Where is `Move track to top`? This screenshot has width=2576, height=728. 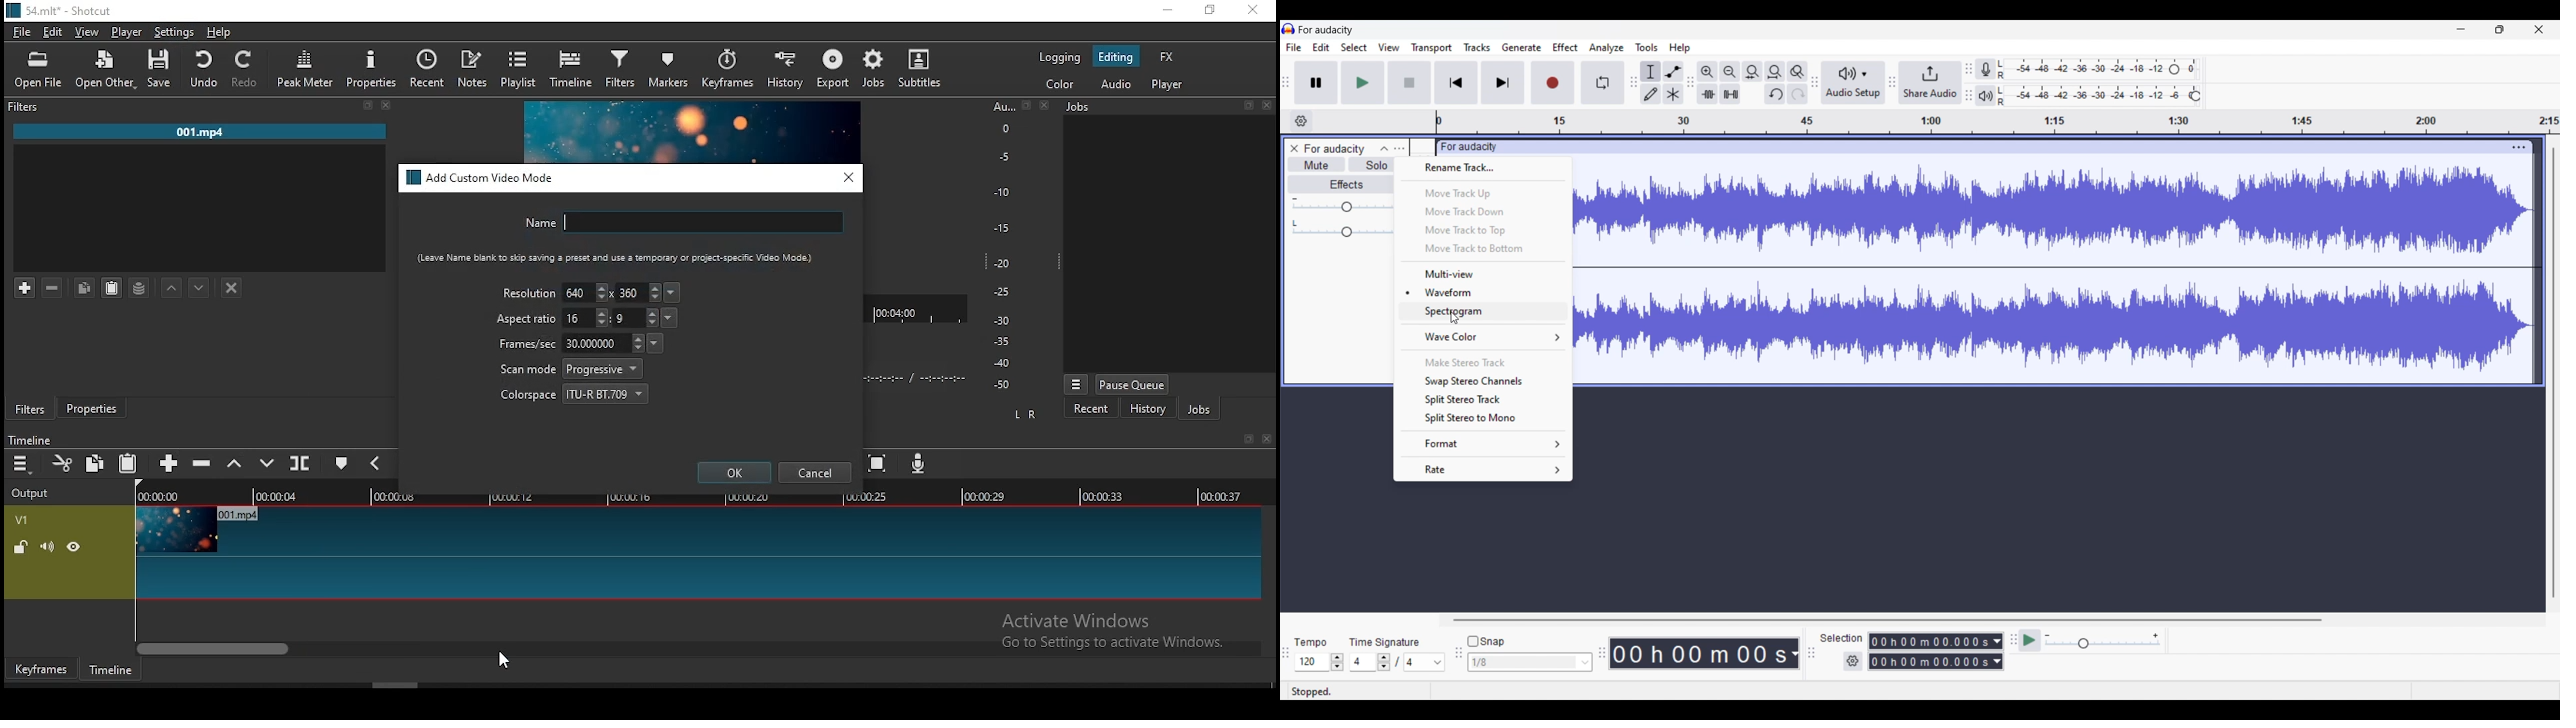 Move track to top is located at coordinates (1485, 231).